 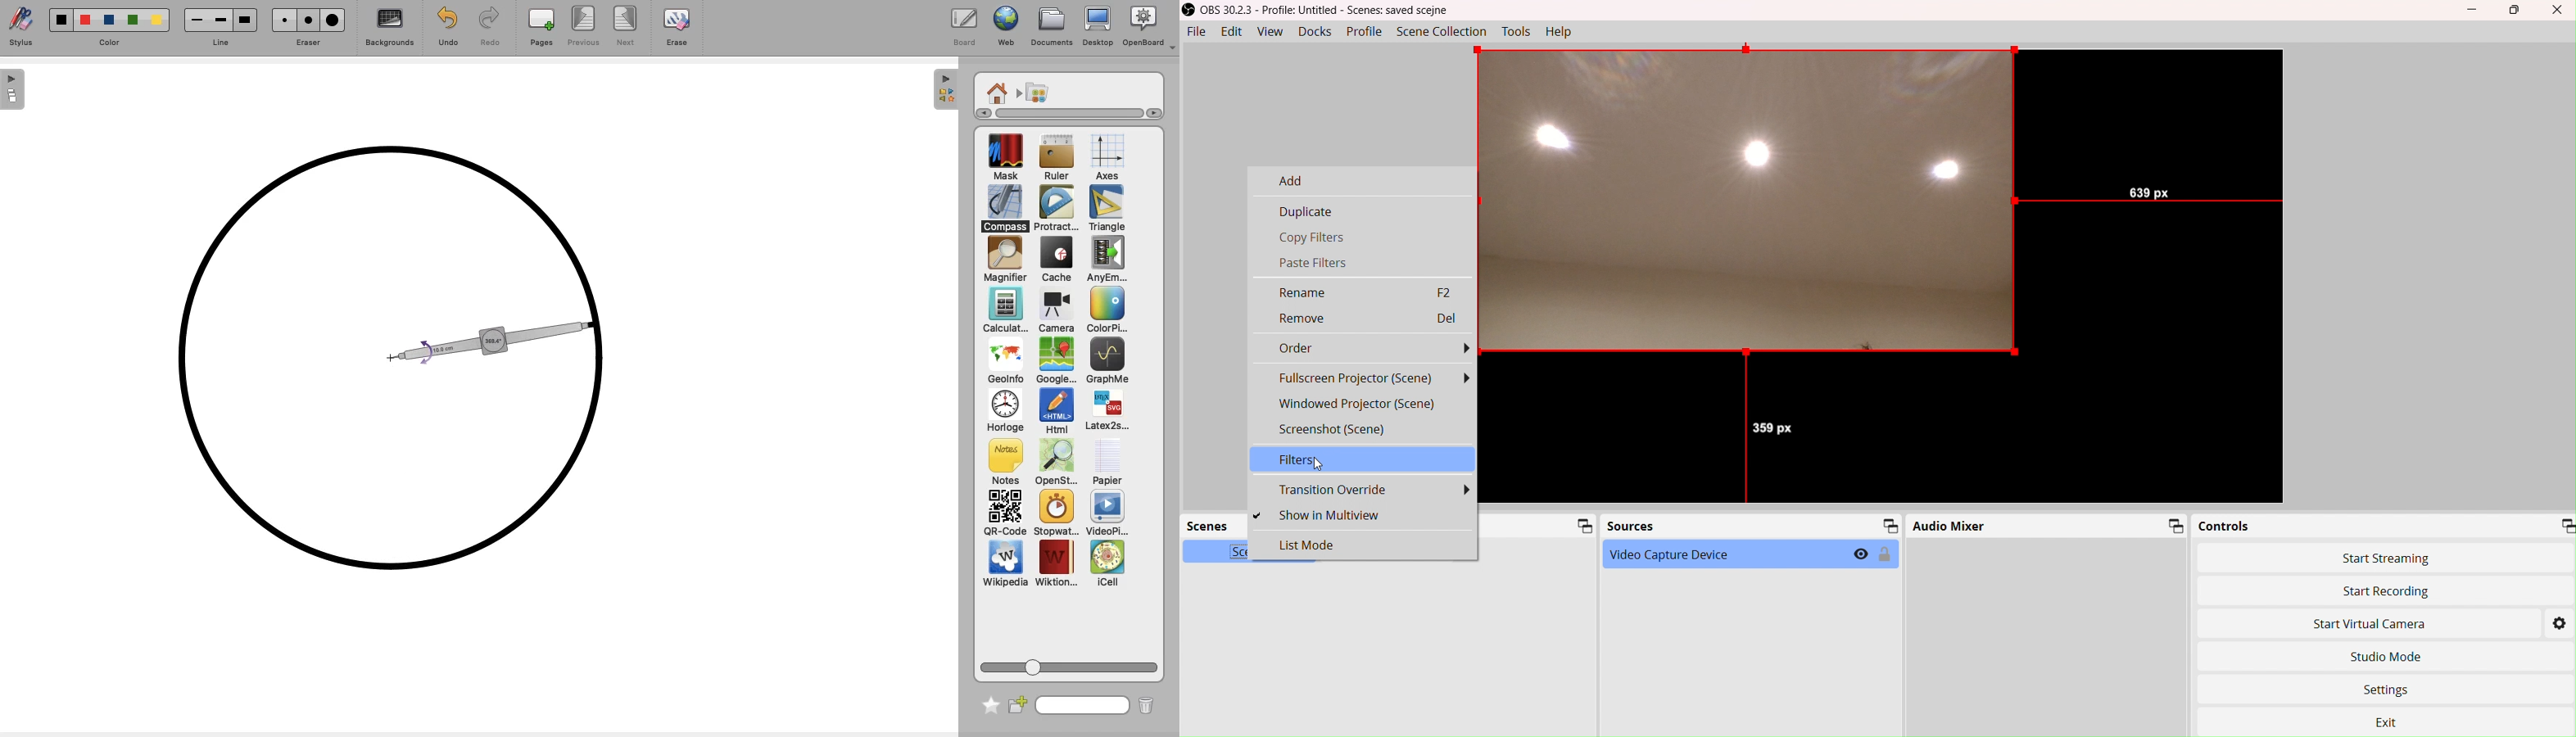 What do you see at coordinates (1306, 546) in the screenshot?
I see `List Mode` at bounding box center [1306, 546].